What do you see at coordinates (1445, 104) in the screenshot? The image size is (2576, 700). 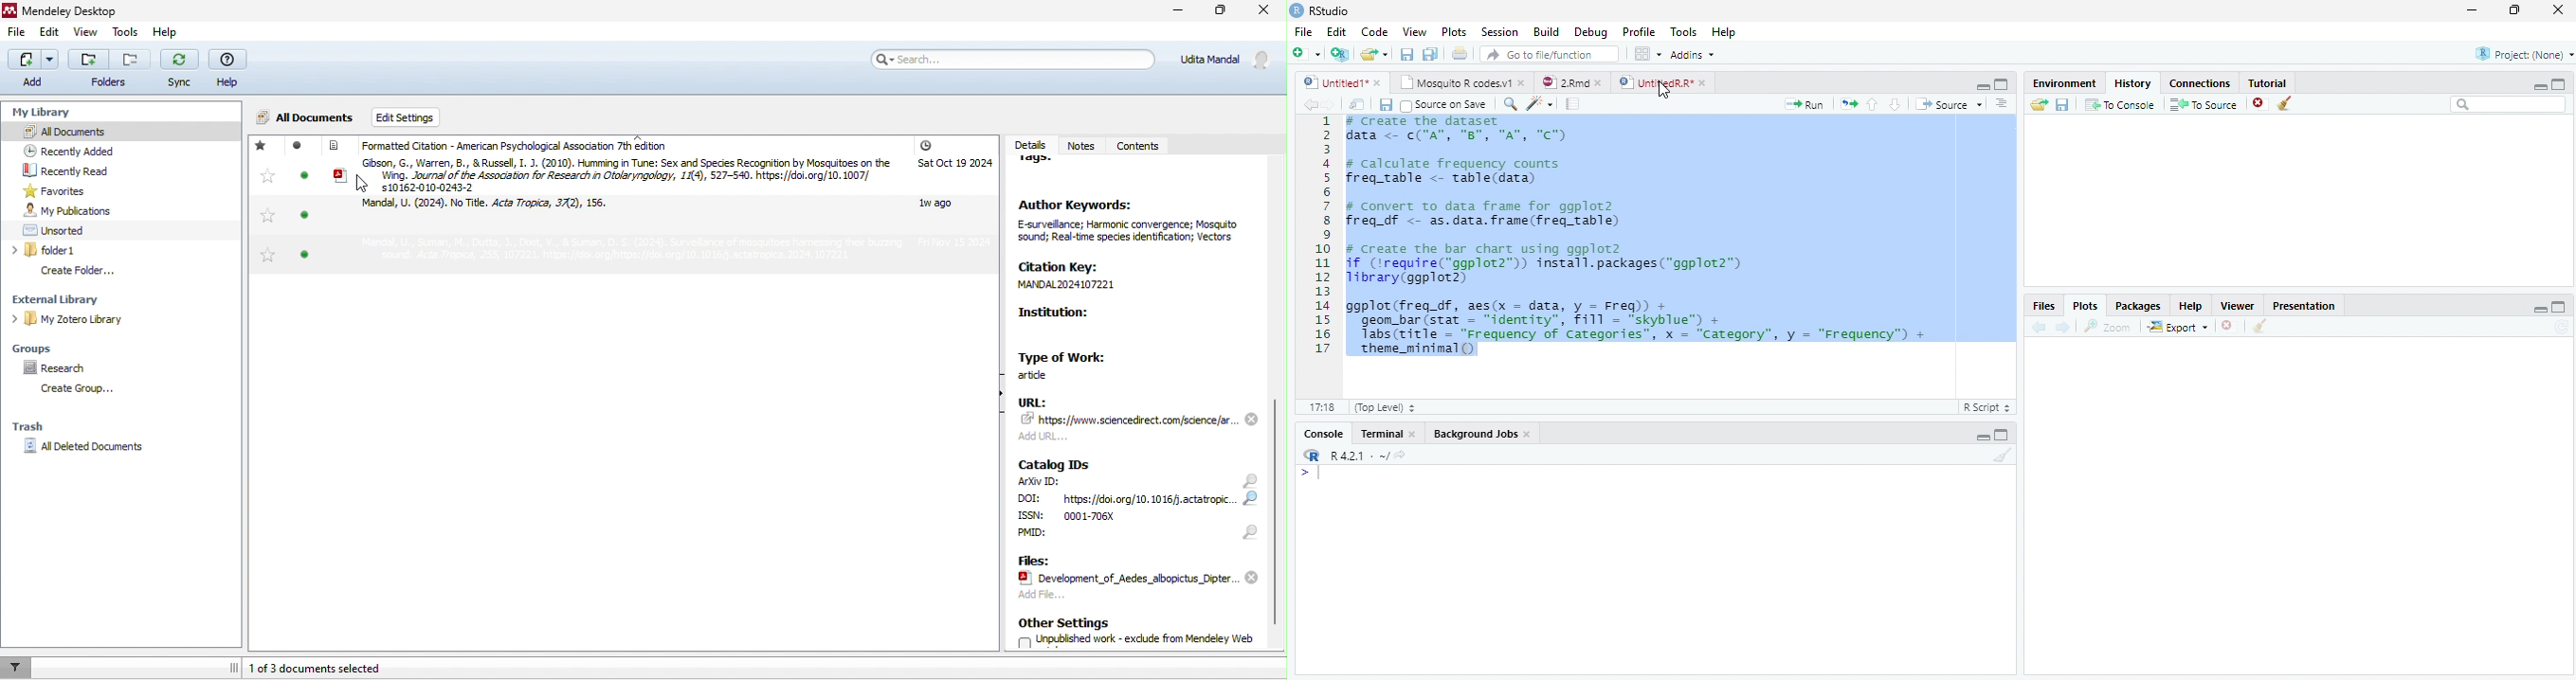 I see `Source on Save` at bounding box center [1445, 104].